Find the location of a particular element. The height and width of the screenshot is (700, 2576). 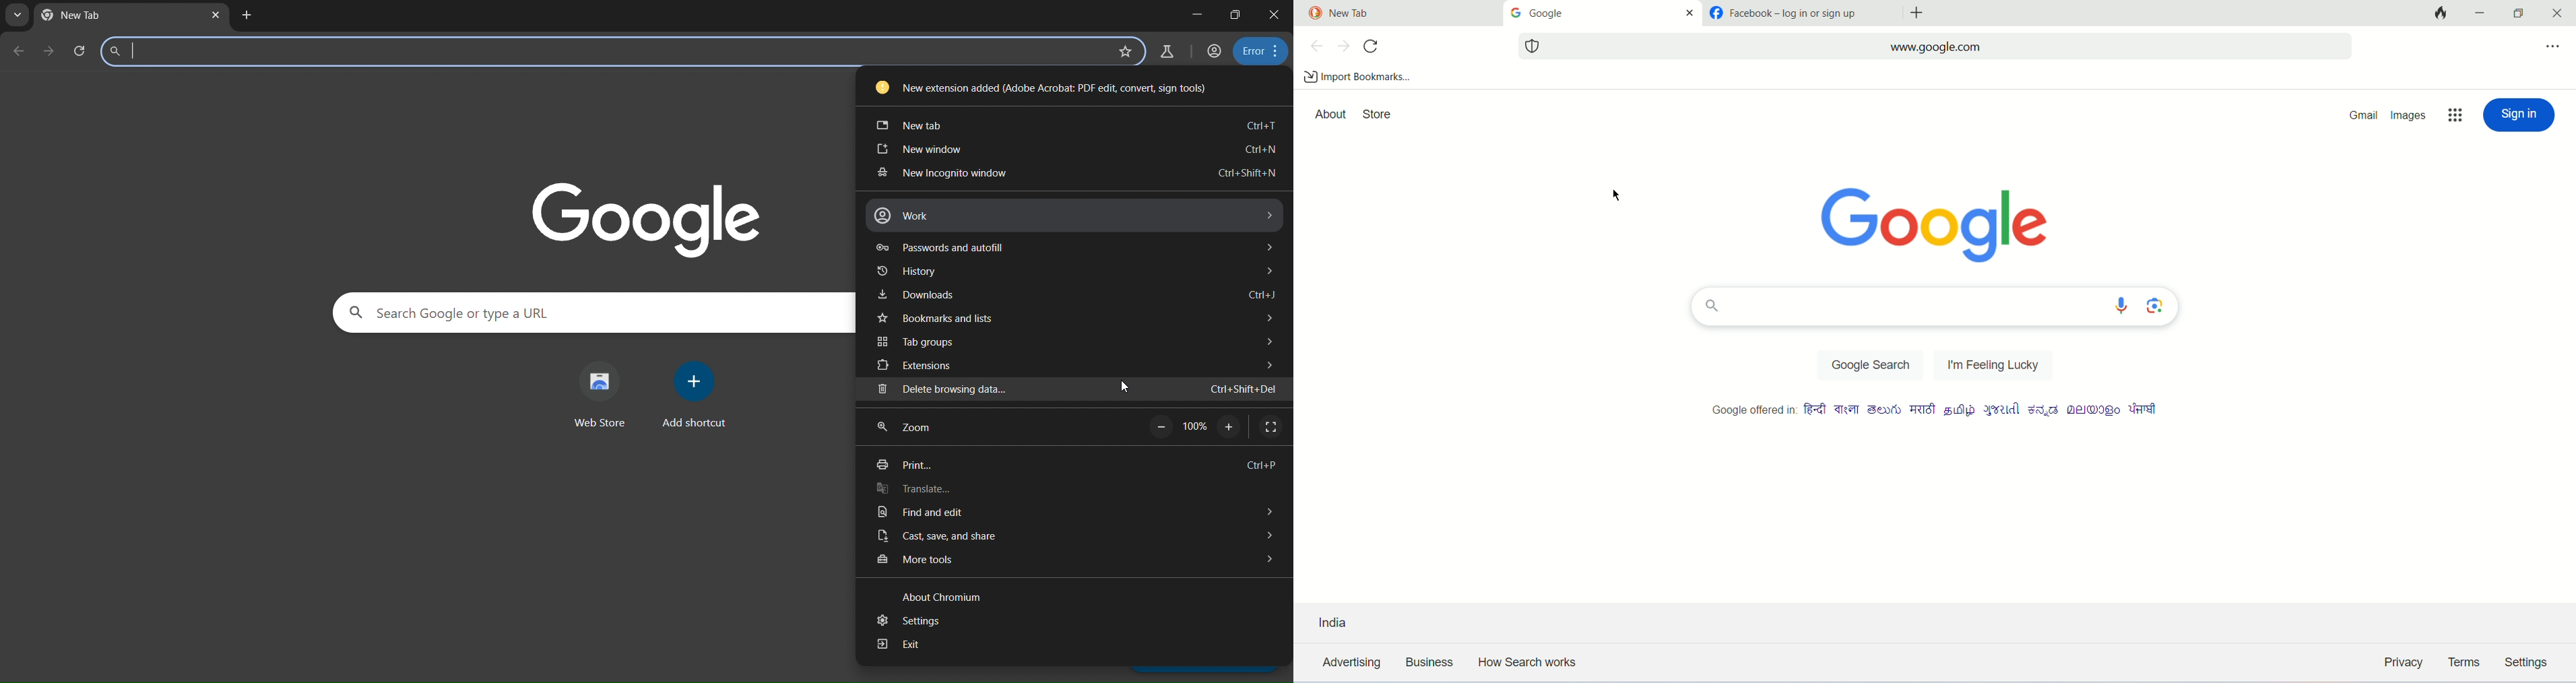

terms is located at coordinates (2467, 662).